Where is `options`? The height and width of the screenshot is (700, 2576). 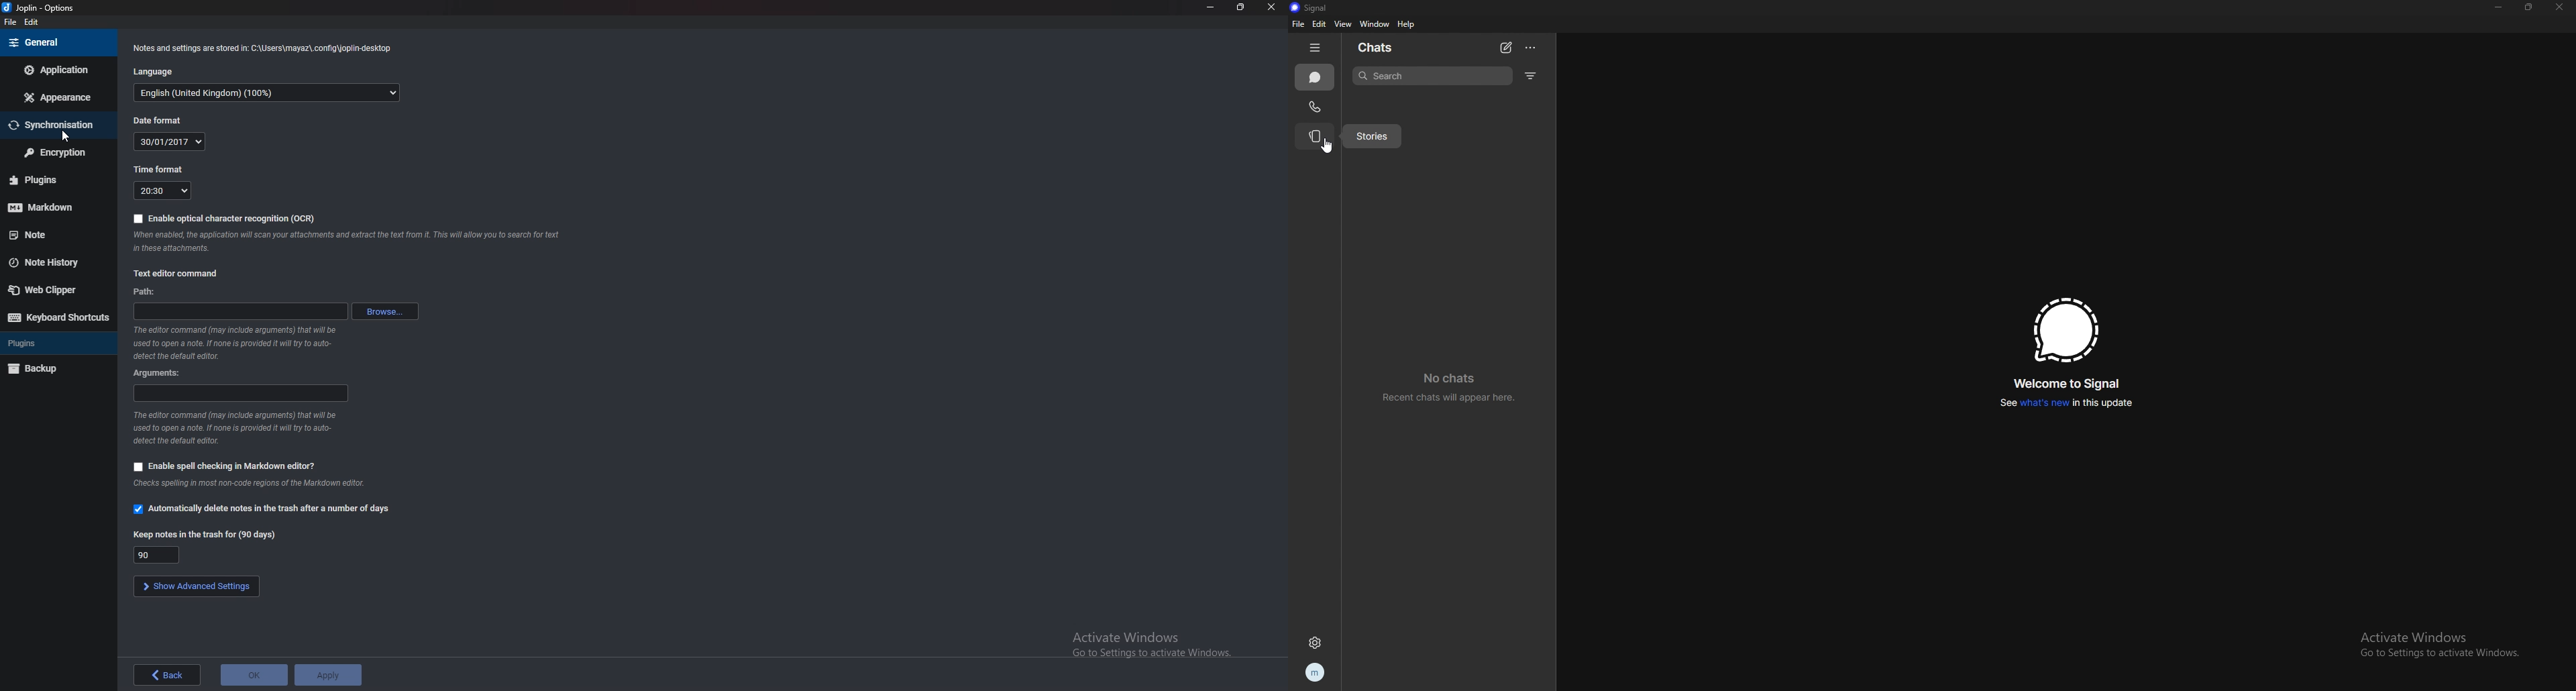 options is located at coordinates (1530, 48).